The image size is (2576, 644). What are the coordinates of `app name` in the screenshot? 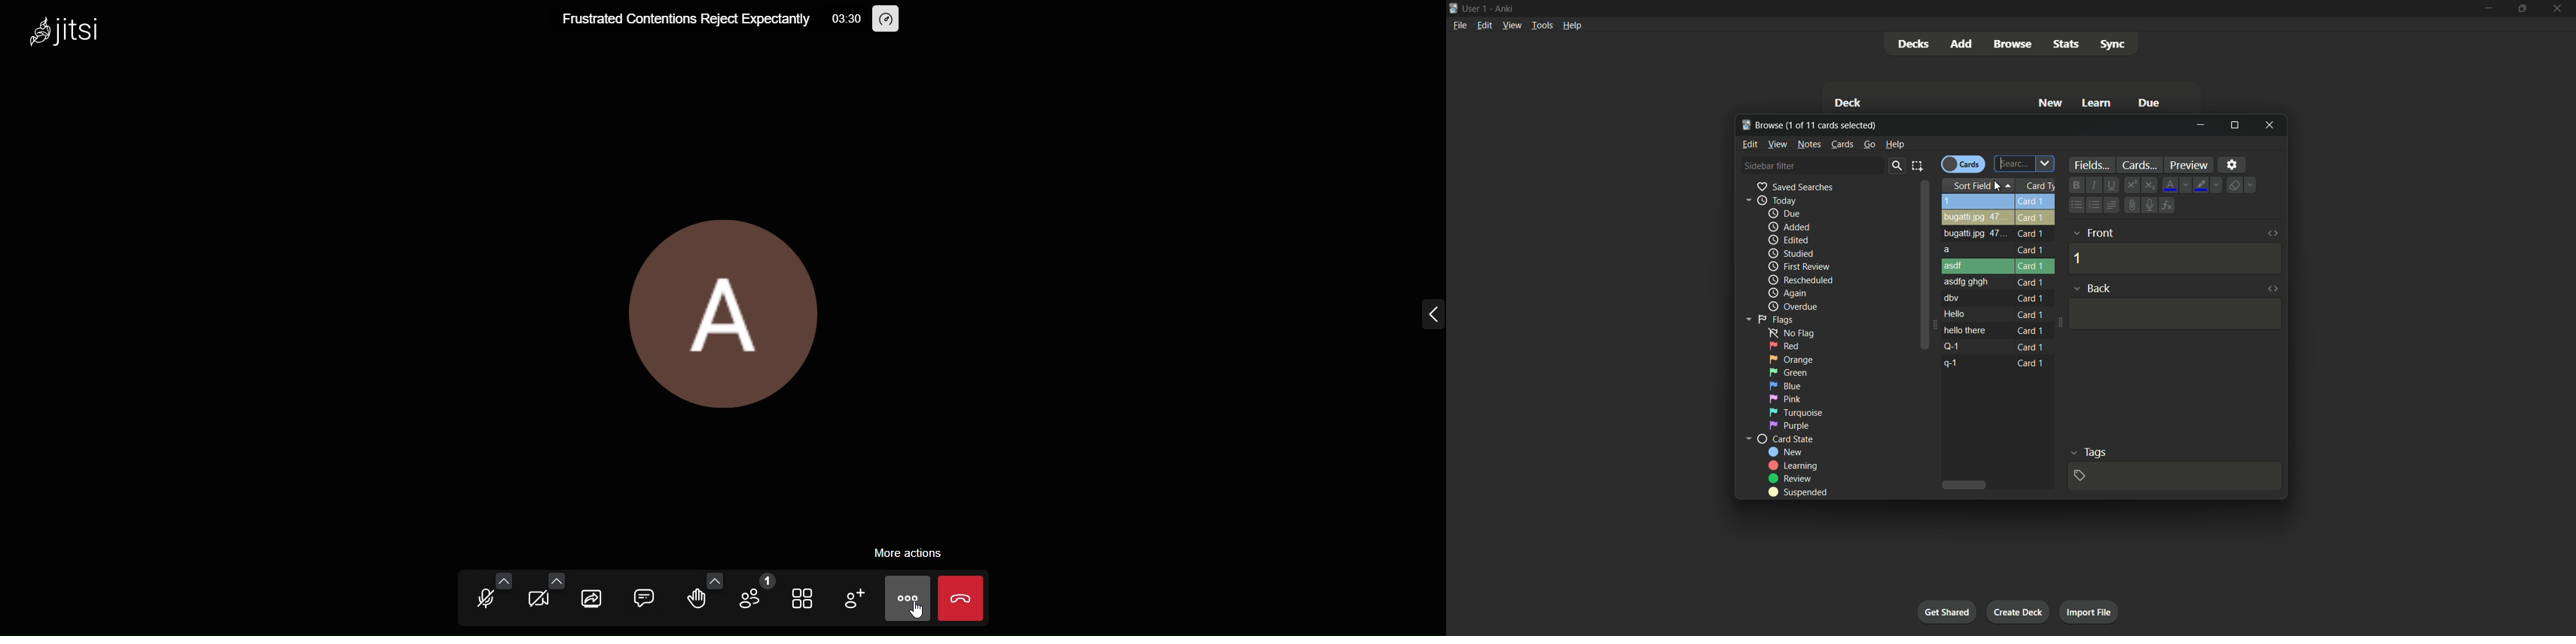 It's located at (1507, 9).